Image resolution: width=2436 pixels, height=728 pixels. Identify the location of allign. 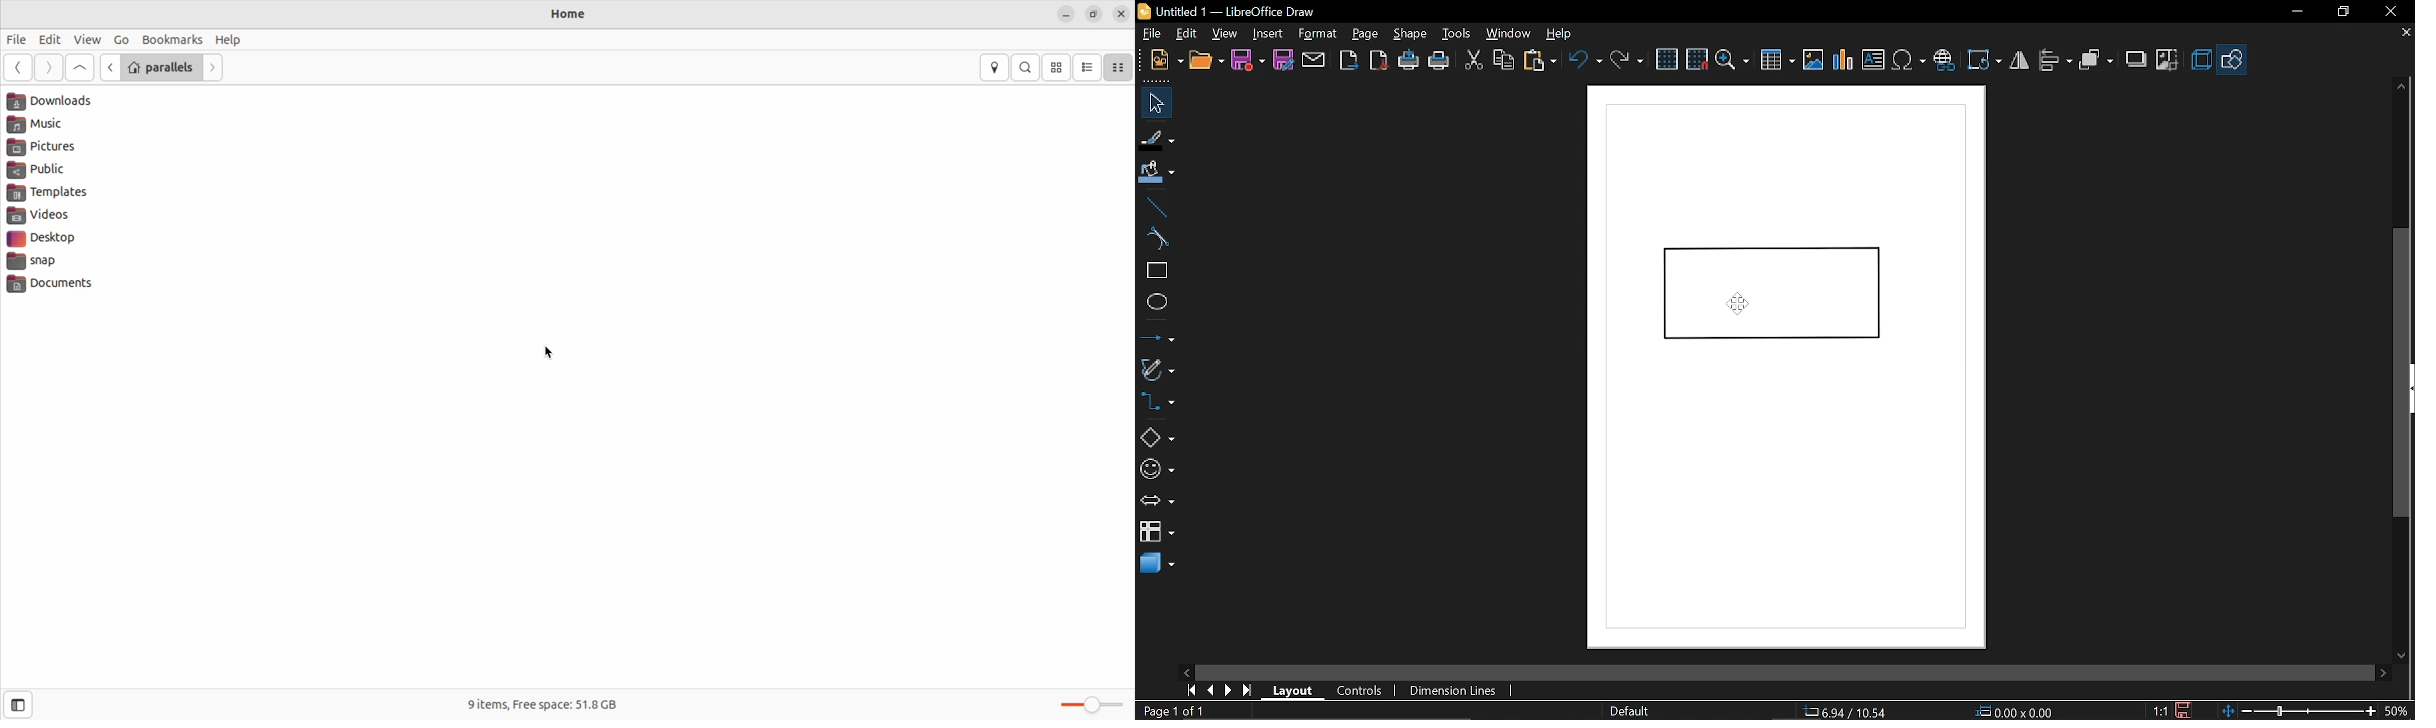
(2054, 61).